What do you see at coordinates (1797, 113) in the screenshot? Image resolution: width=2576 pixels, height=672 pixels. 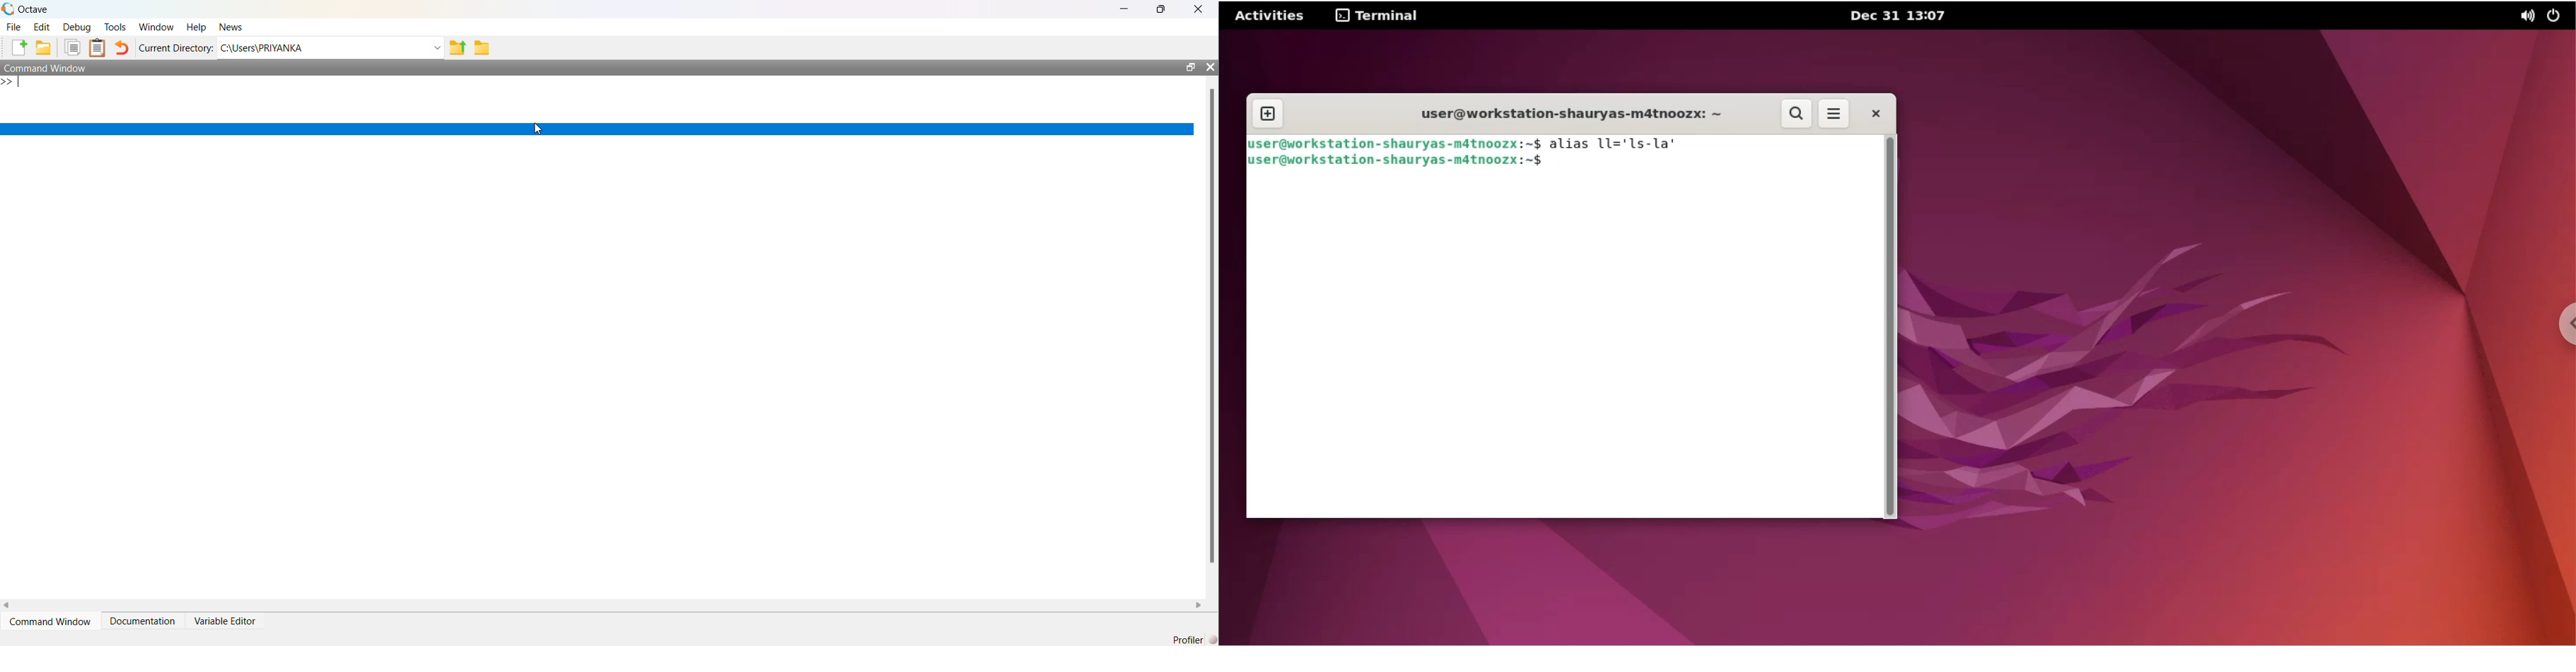 I see `search` at bounding box center [1797, 113].